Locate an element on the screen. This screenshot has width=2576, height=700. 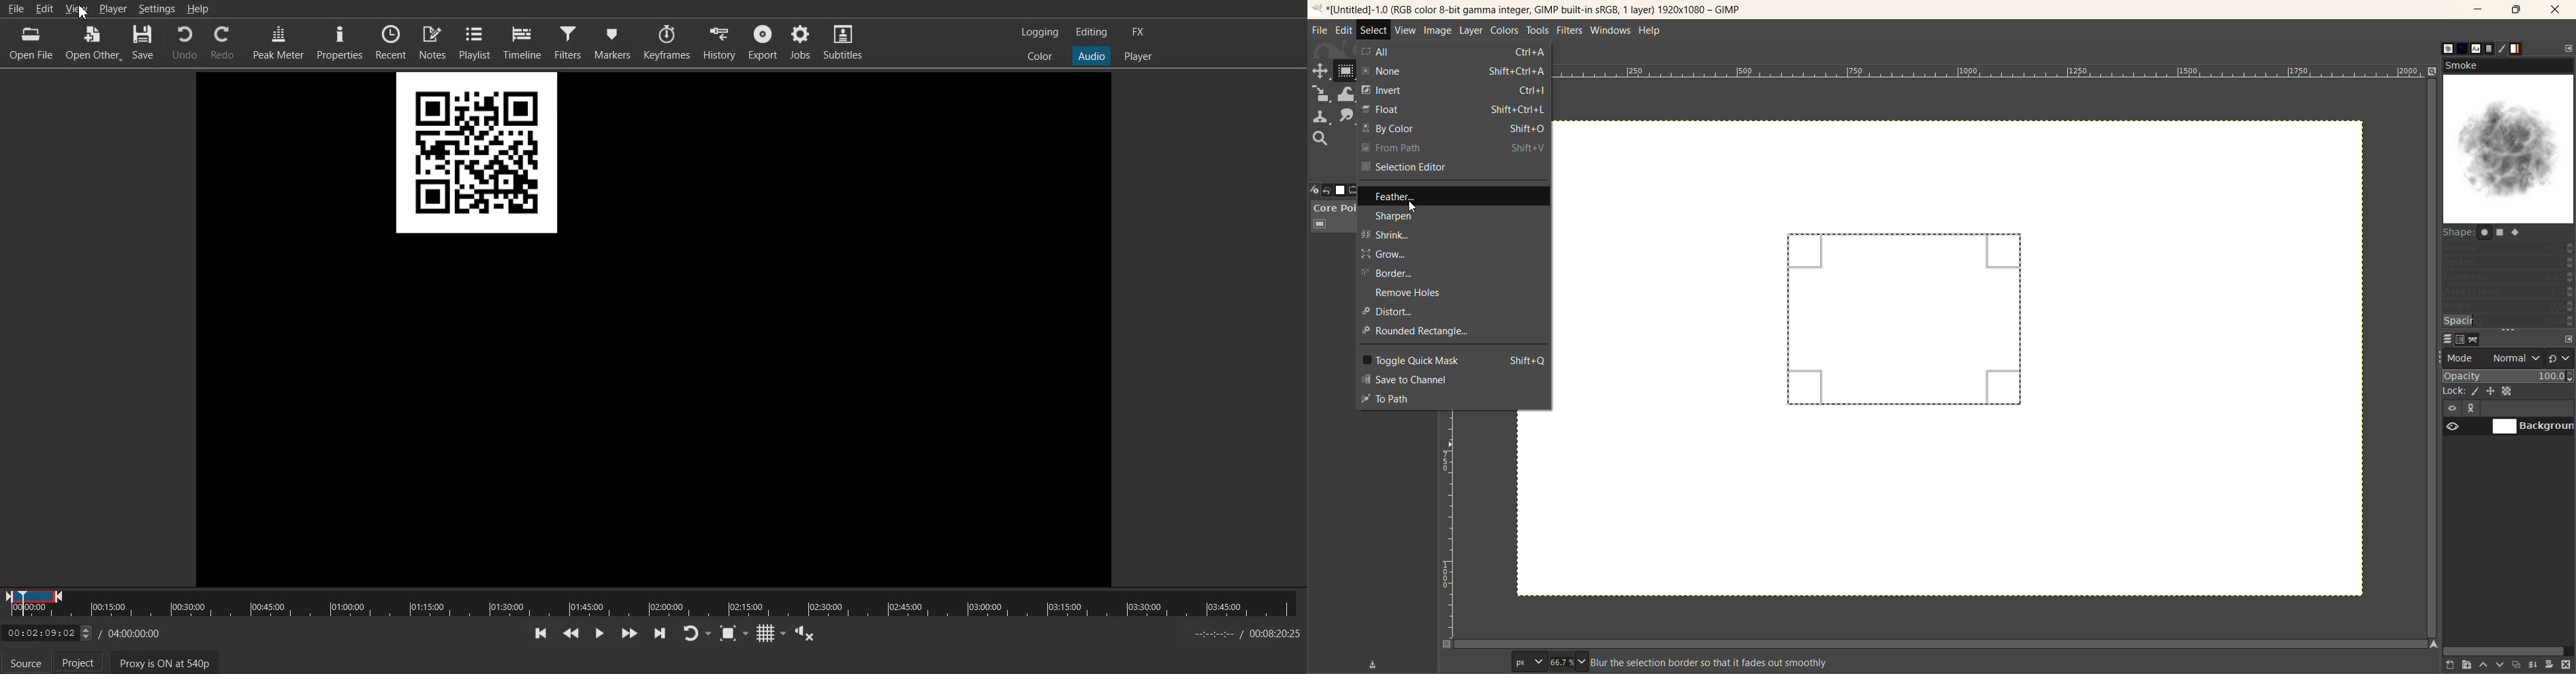
channel is located at coordinates (2463, 340).